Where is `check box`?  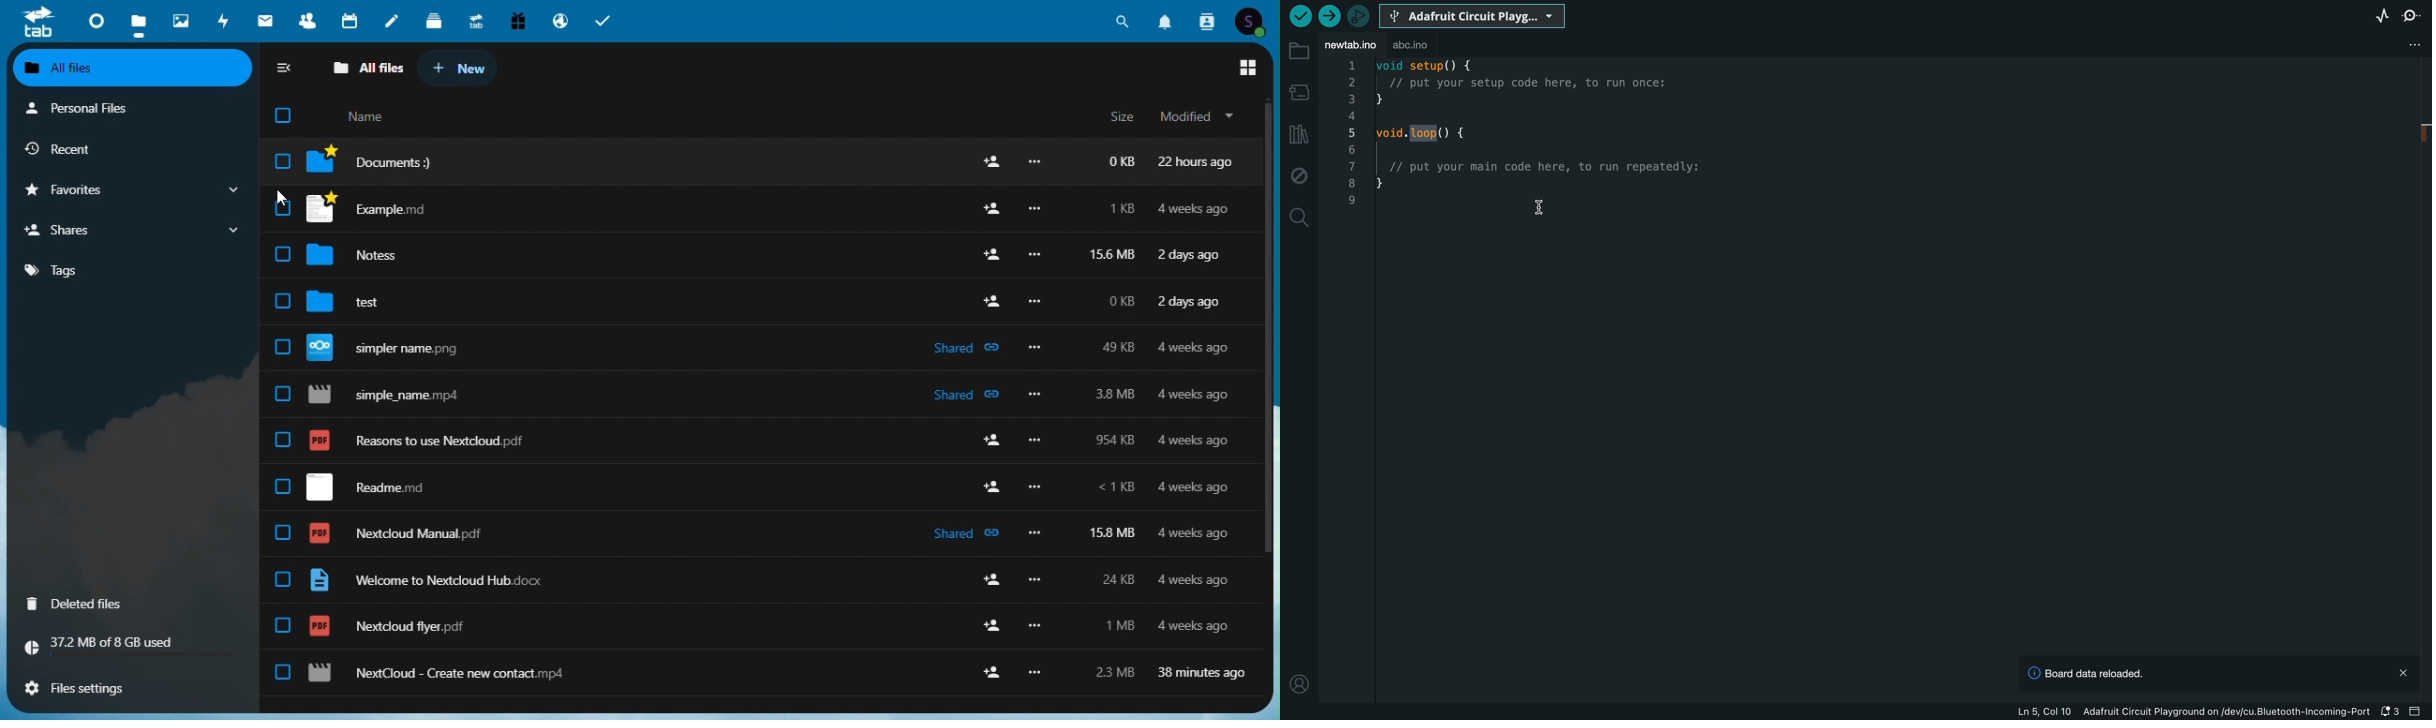
check box is located at coordinates (282, 254).